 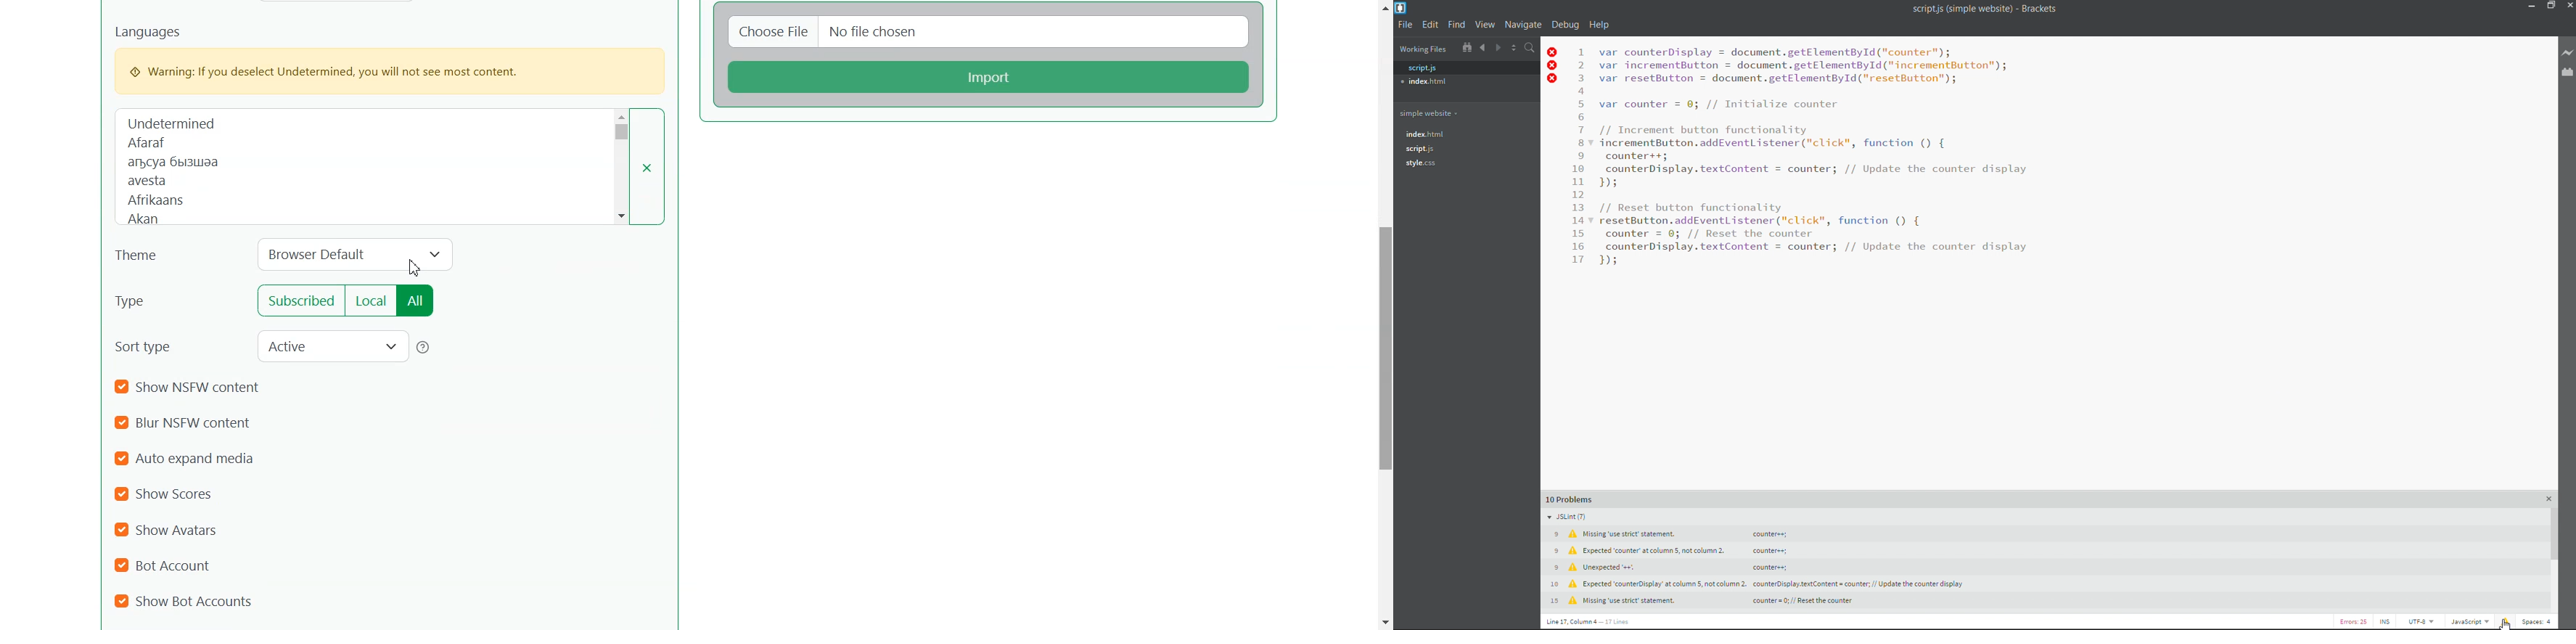 What do you see at coordinates (2506, 620) in the screenshot?
I see `error list ` at bounding box center [2506, 620].